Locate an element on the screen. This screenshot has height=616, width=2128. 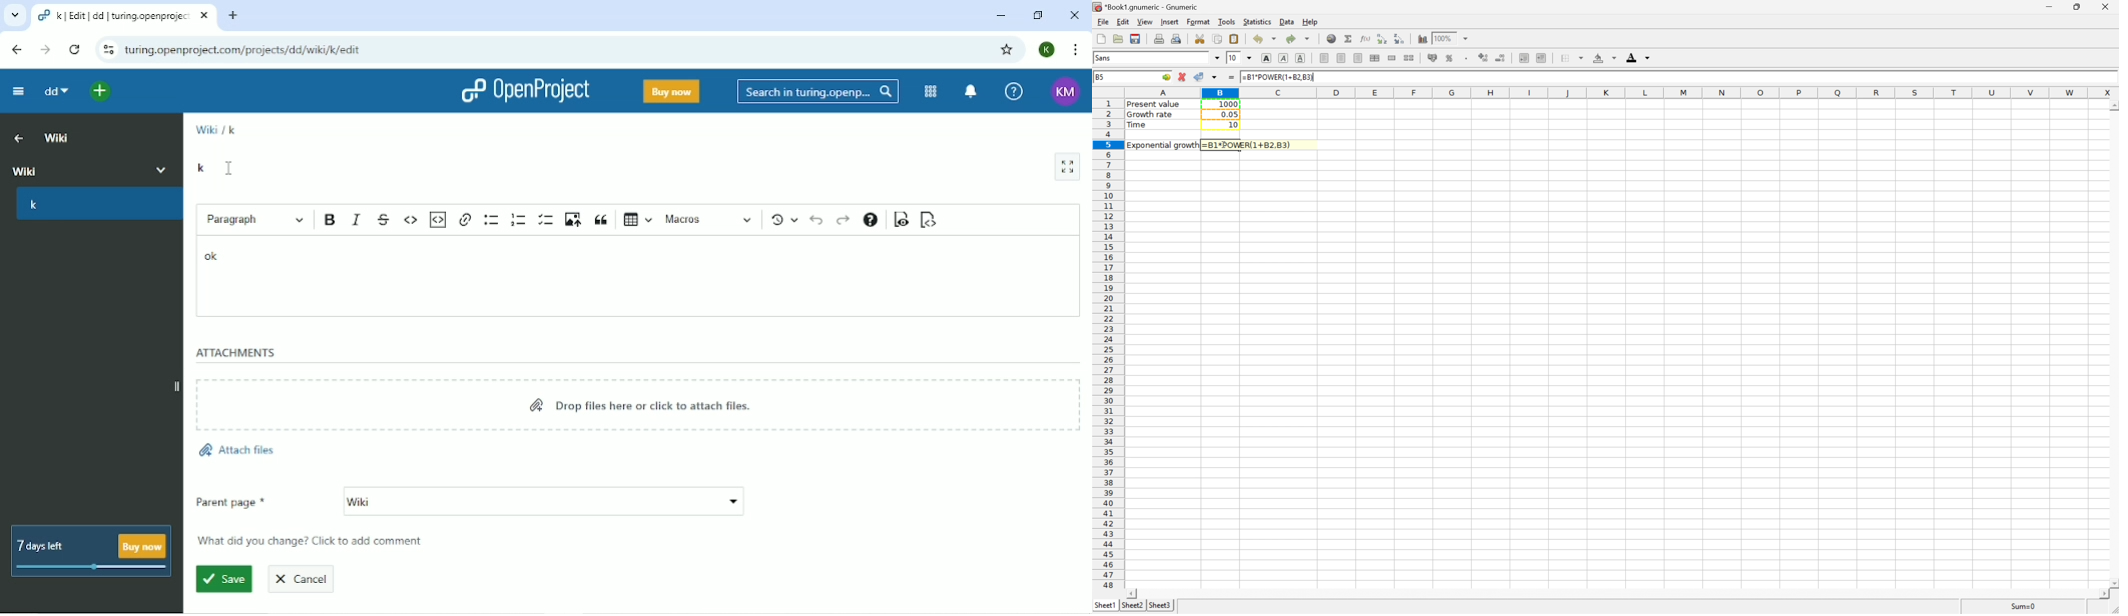
Exponential growth is located at coordinates (1165, 145).